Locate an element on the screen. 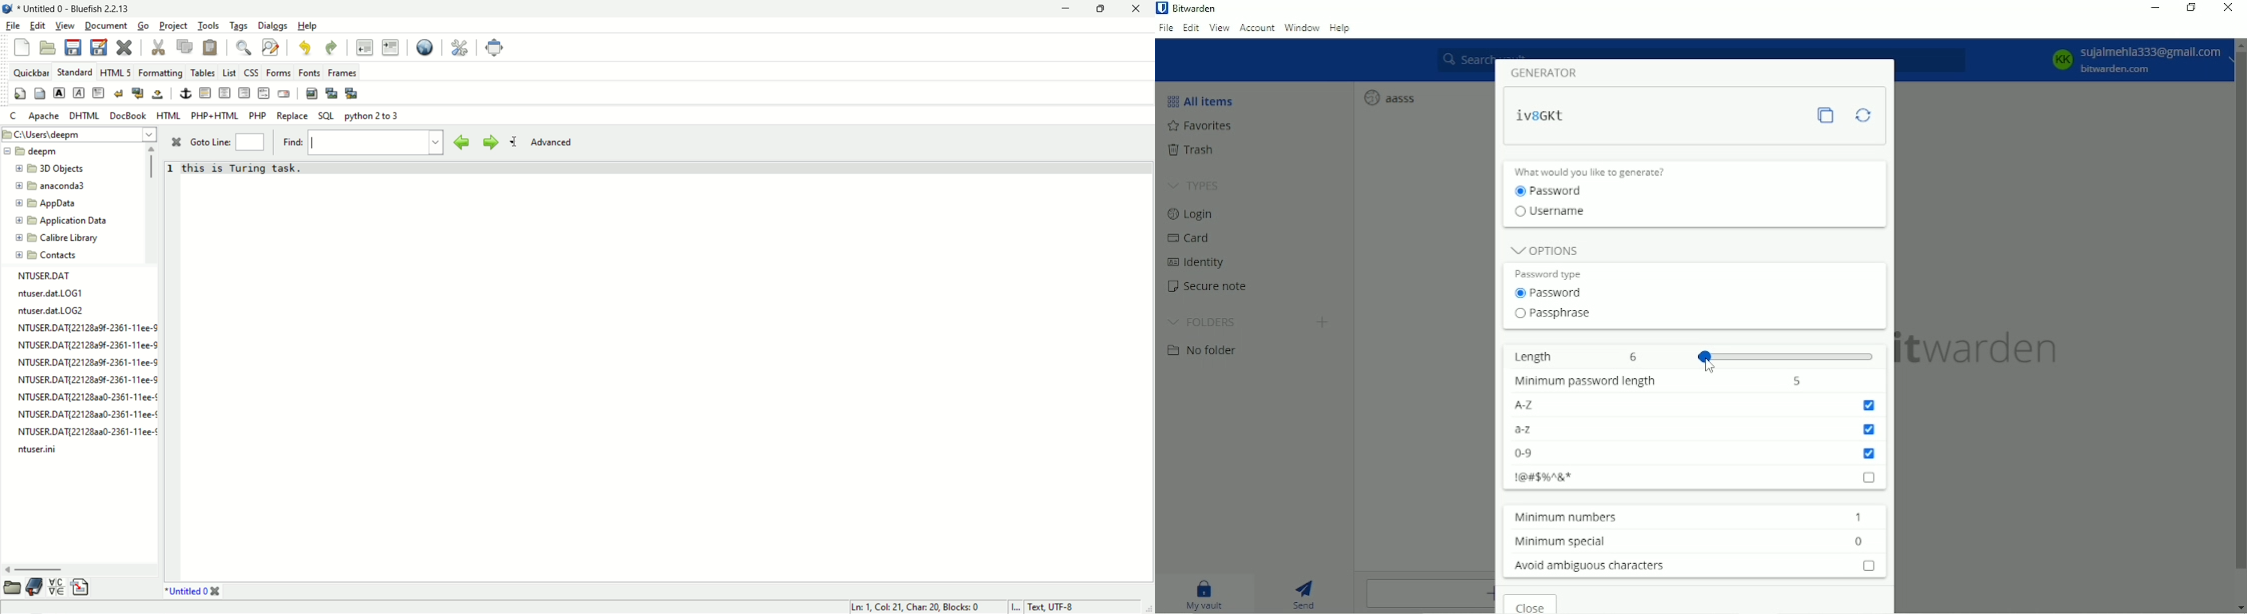  Account is located at coordinates (2133, 61).